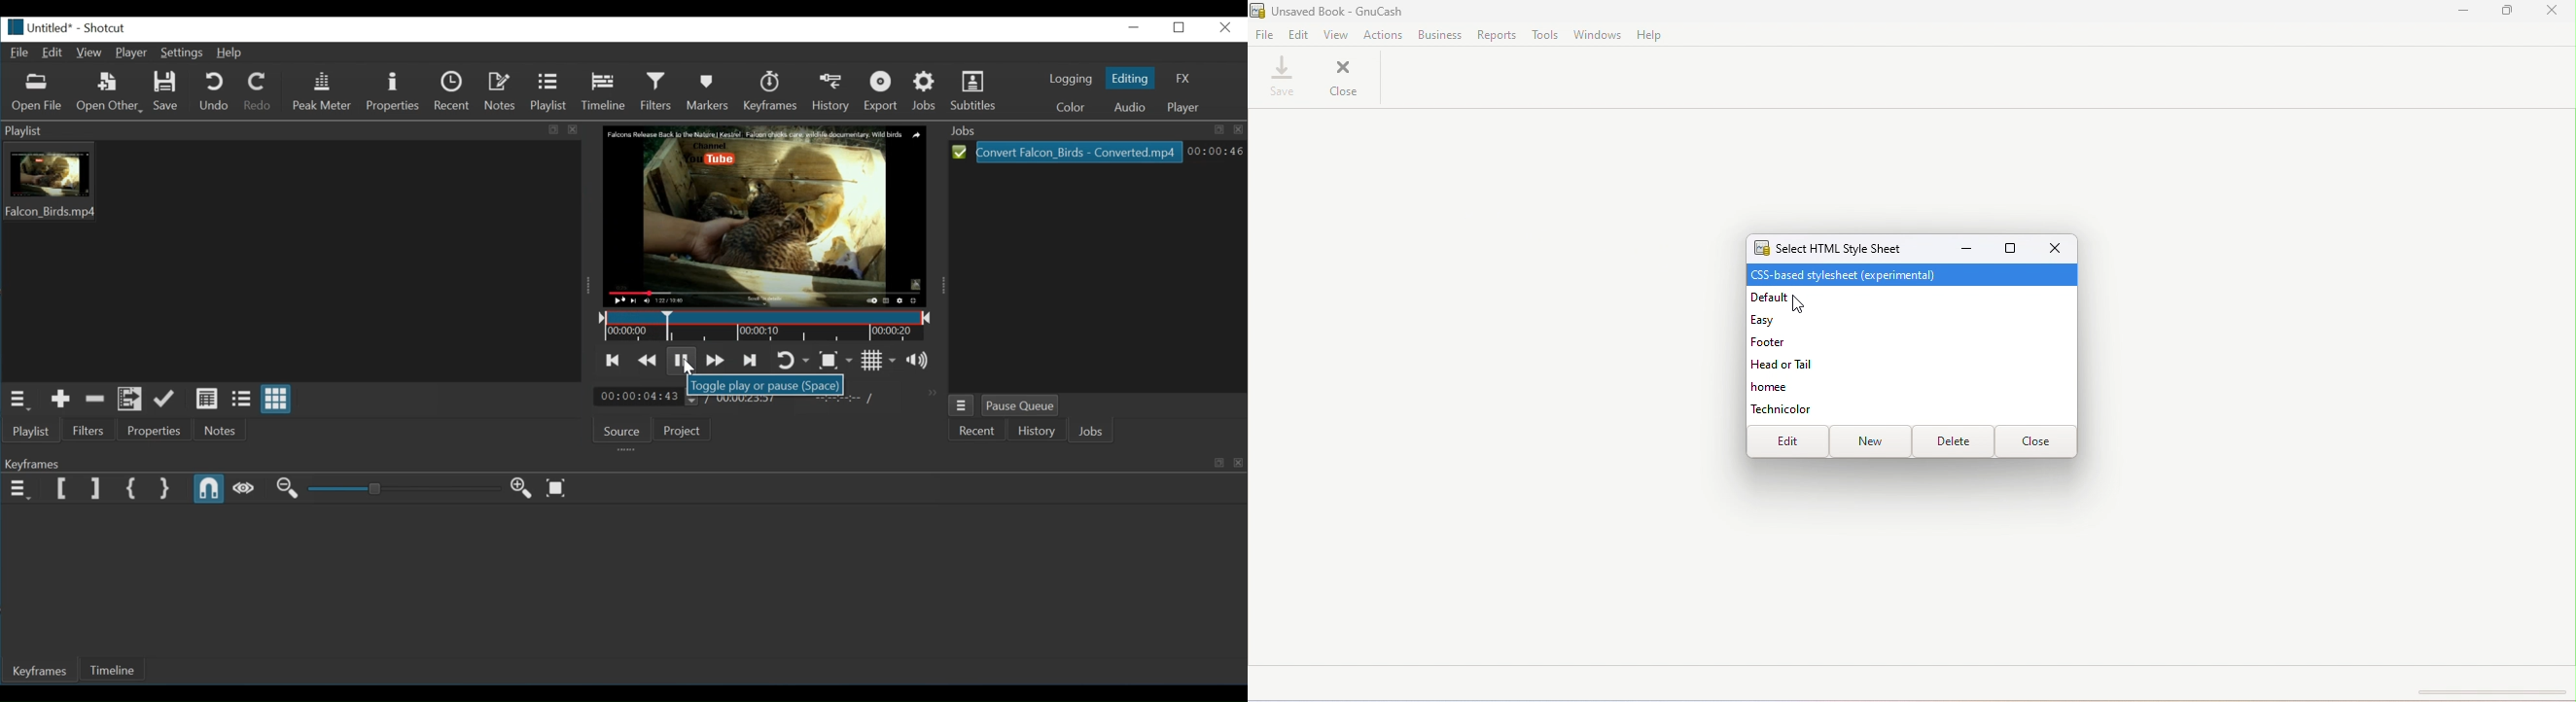  What do you see at coordinates (549, 92) in the screenshot?
I see `Playlist` at bounding box center [549, 92].